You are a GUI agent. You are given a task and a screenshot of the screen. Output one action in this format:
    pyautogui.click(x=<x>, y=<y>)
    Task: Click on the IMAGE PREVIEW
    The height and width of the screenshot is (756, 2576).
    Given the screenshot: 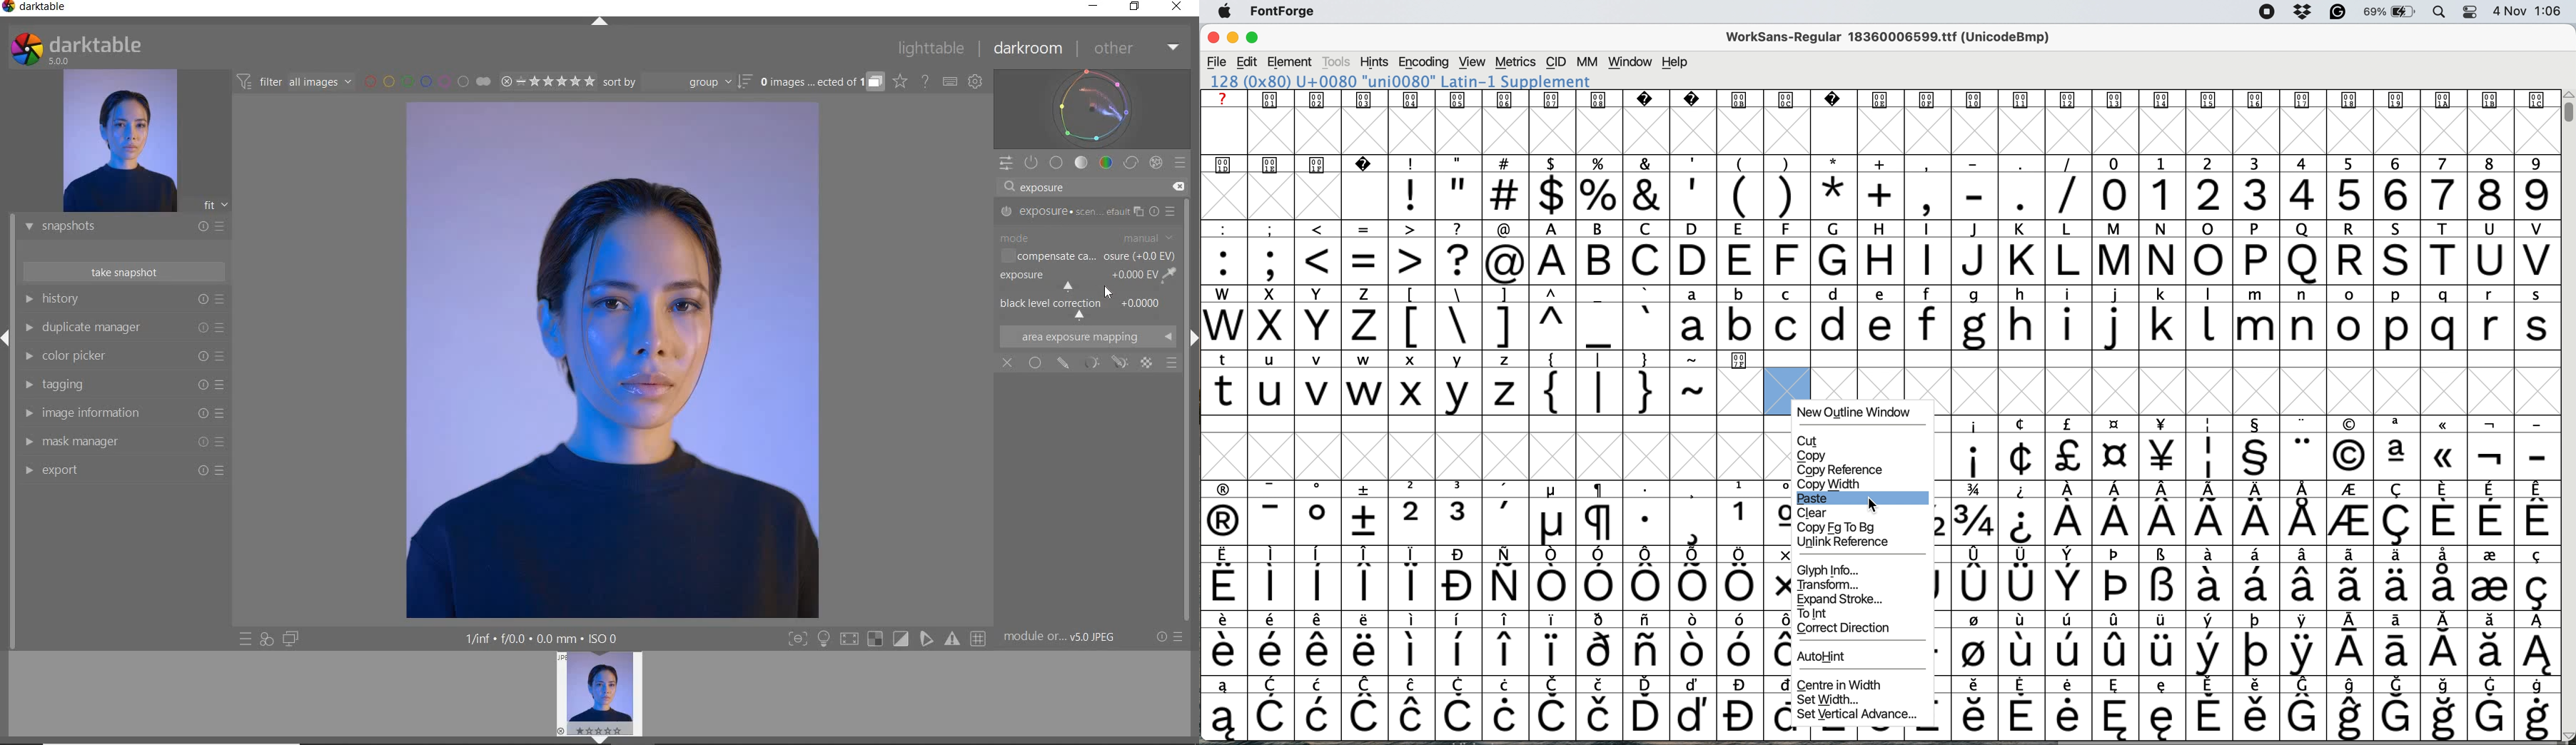 What is the action you would take?
    pyautogui.click(x=598, y=692)
    